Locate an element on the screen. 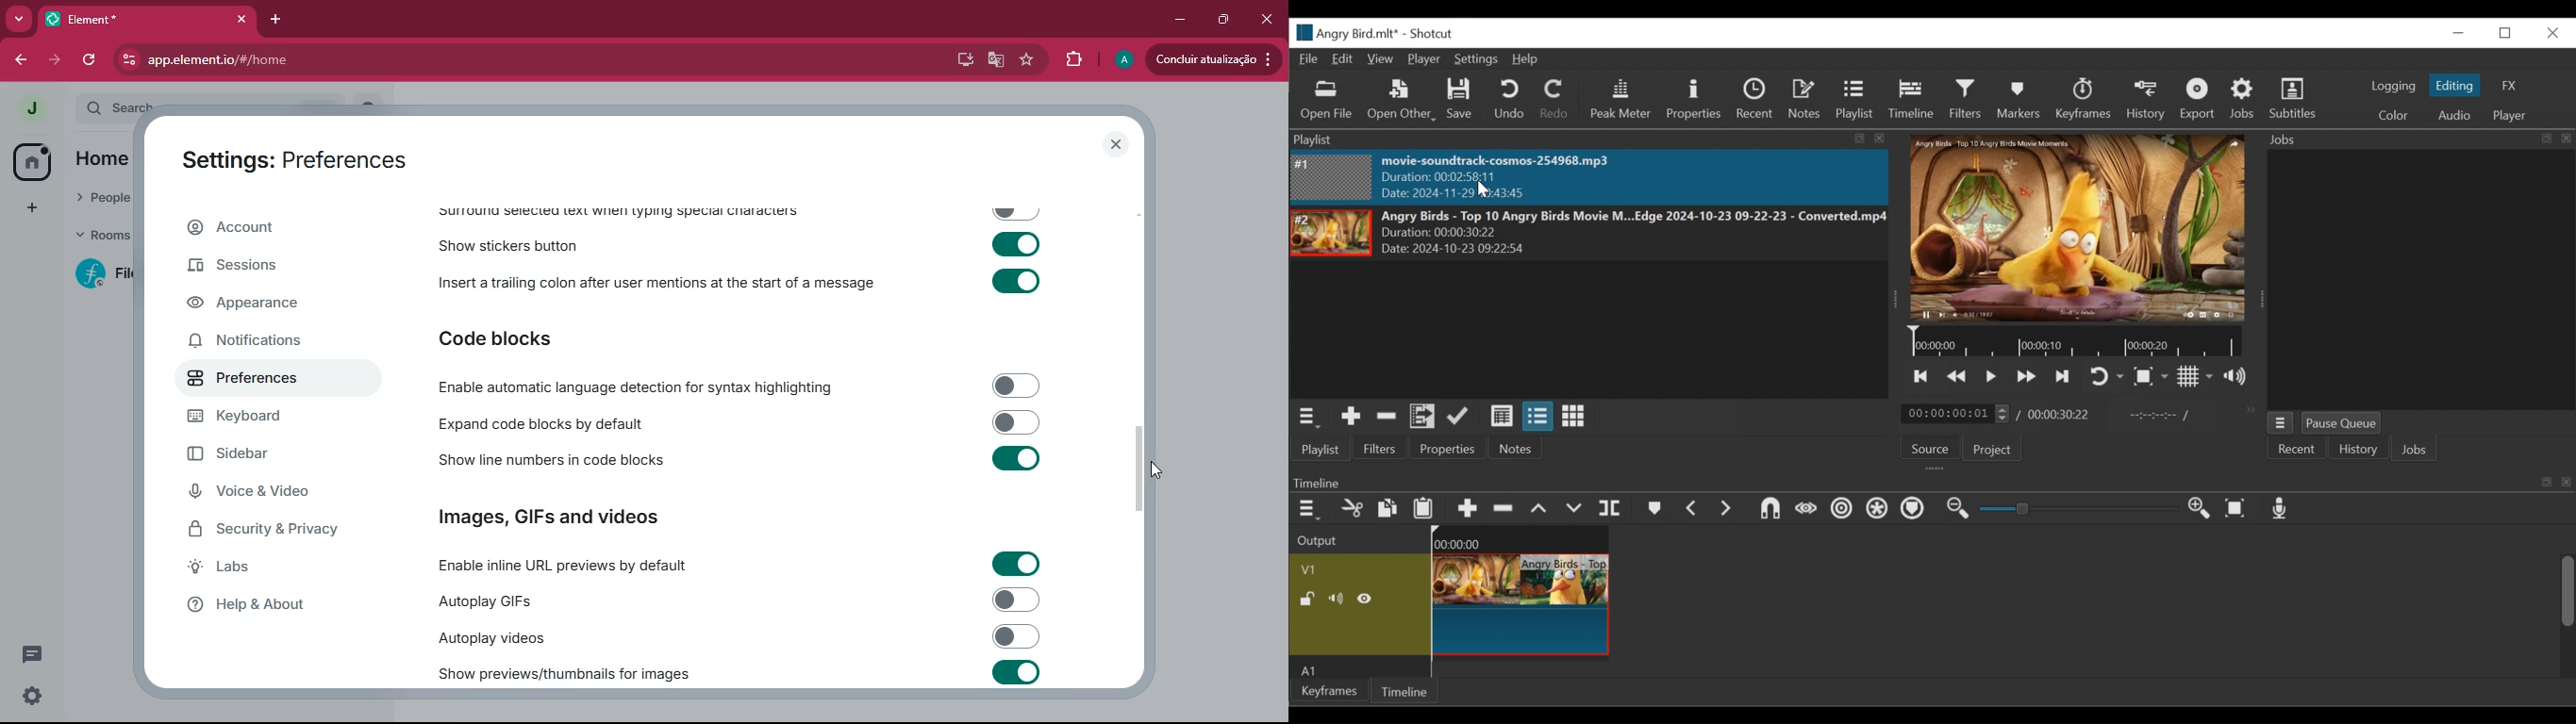 The height and width of the screenshot is (728, 2576). comments  is located at coordinates (45, 658).